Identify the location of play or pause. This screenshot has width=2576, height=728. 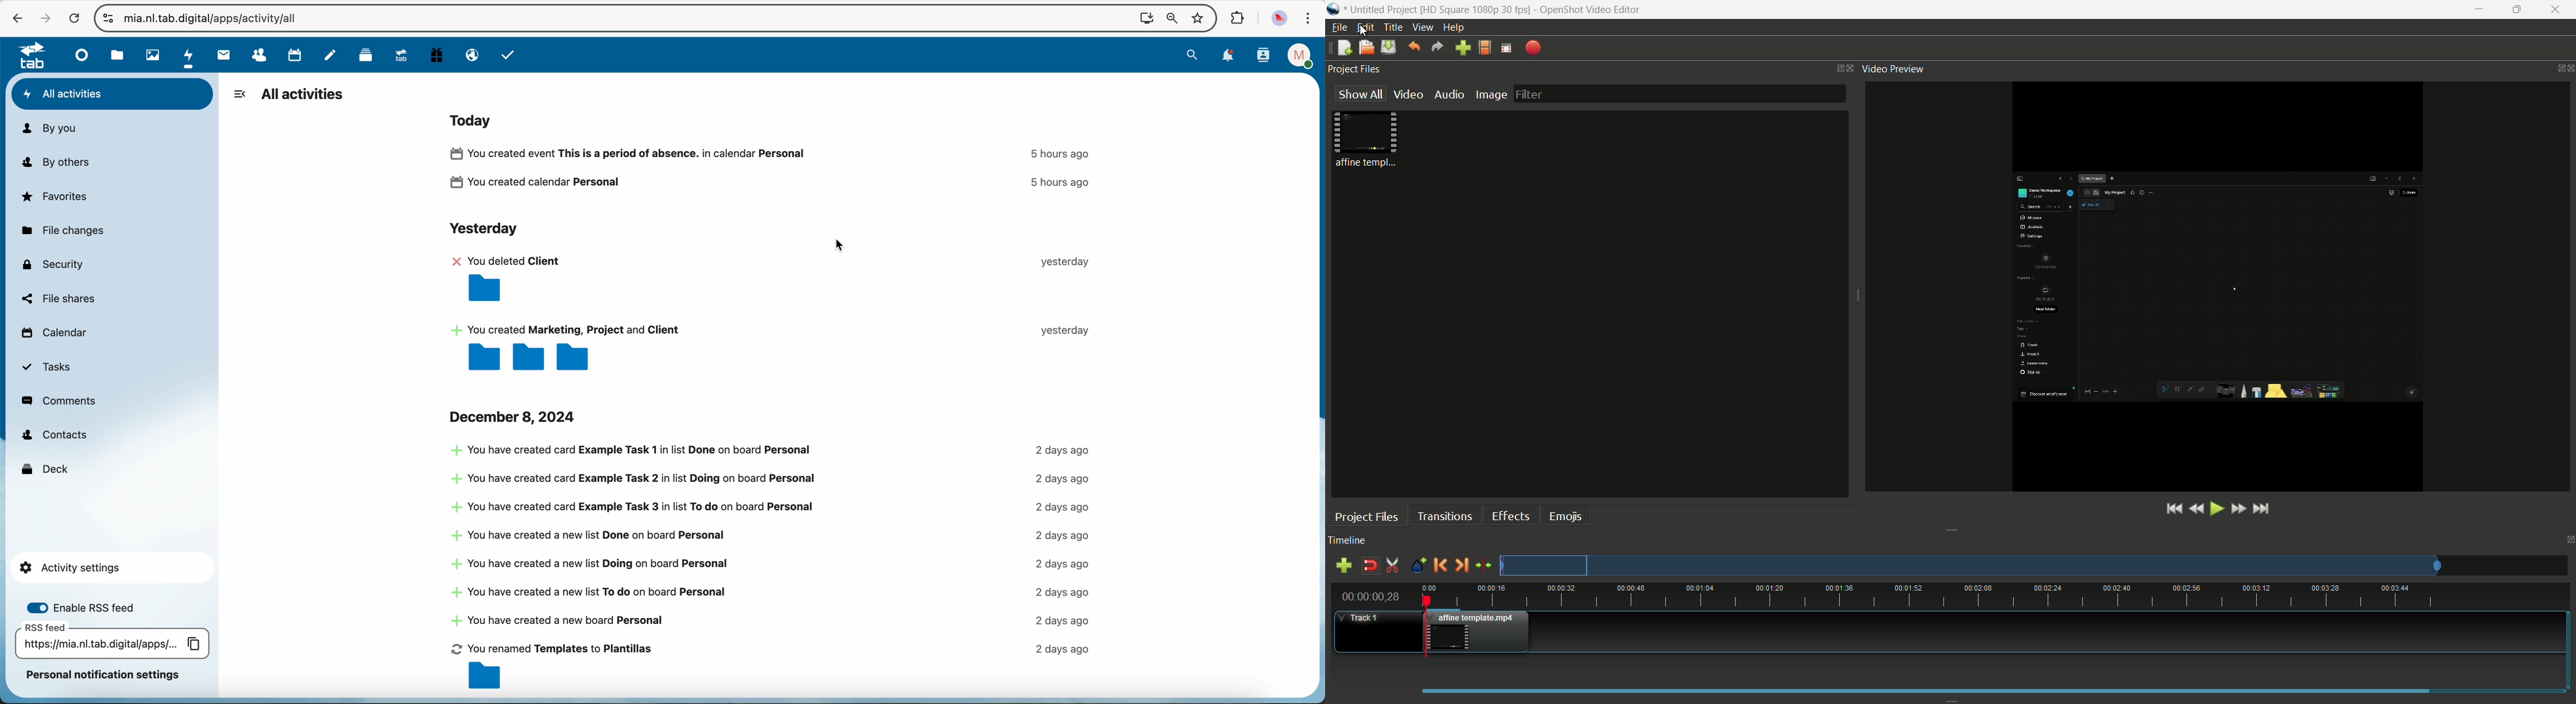
(2216, 508).